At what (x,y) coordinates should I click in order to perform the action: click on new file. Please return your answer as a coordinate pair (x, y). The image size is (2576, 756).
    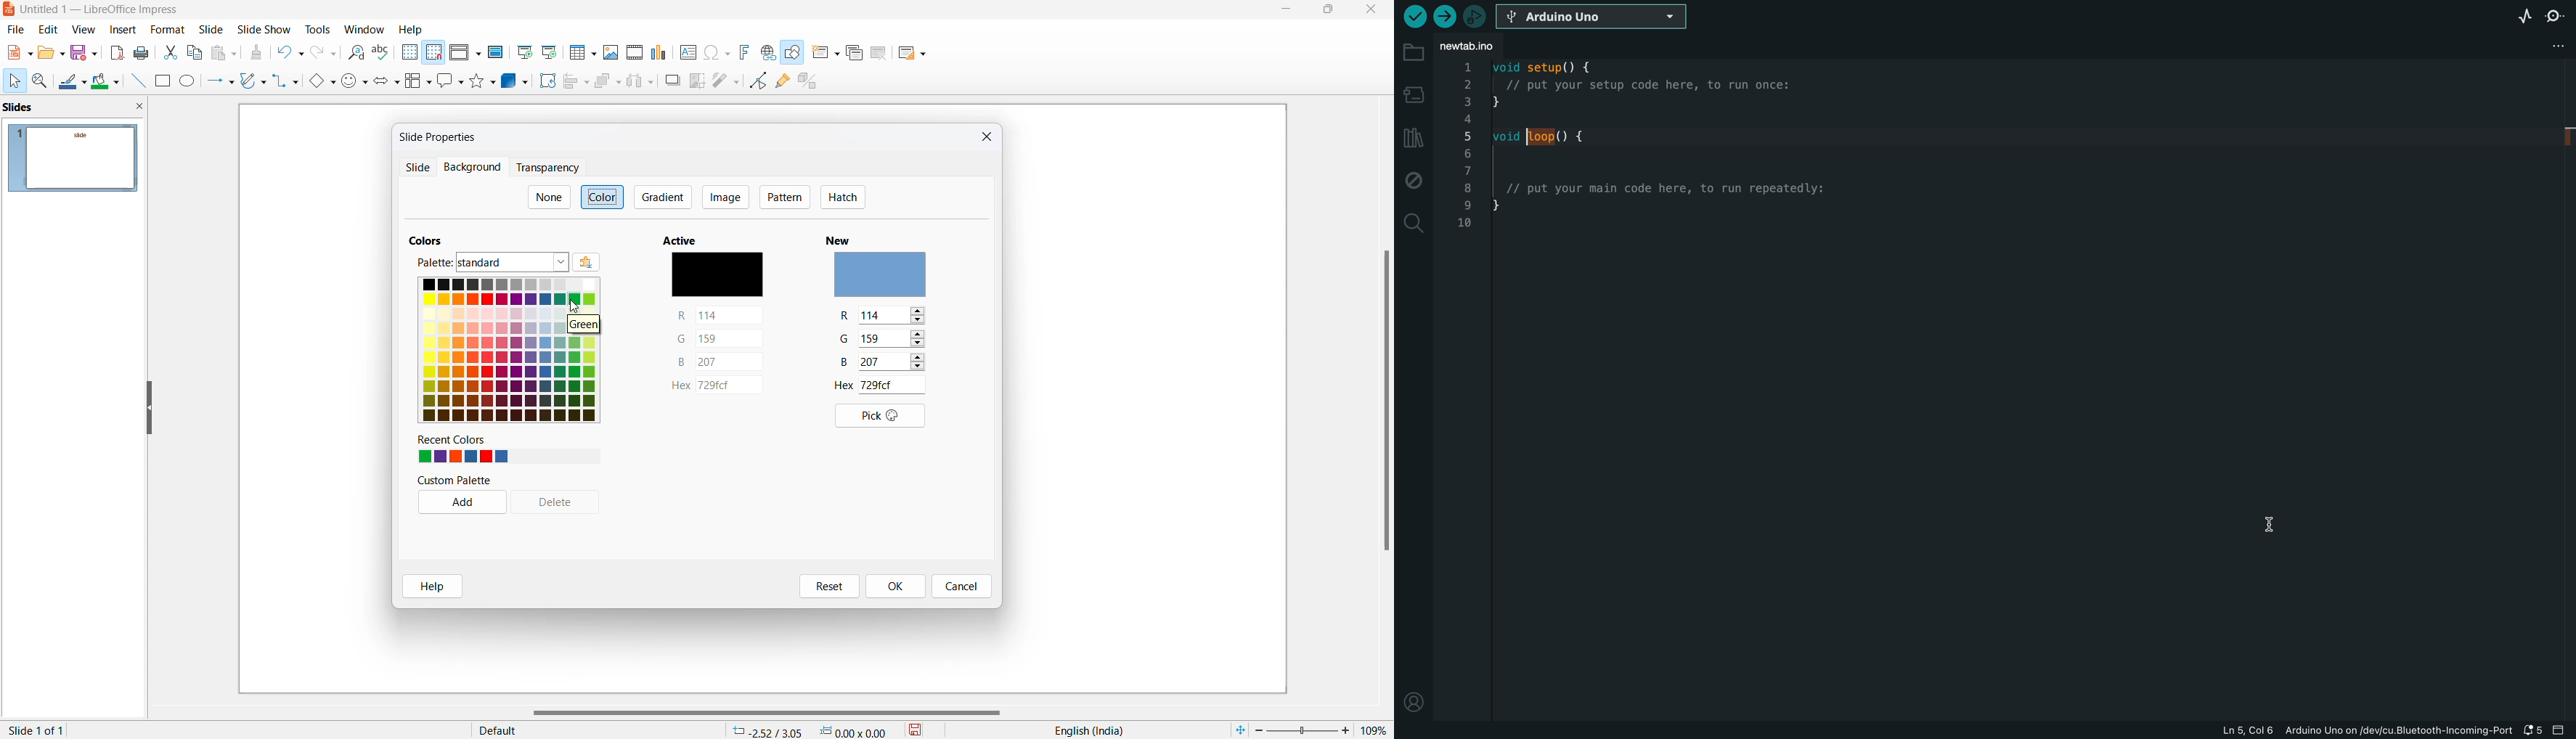
    Looking at the image, I should click on (18, 56).